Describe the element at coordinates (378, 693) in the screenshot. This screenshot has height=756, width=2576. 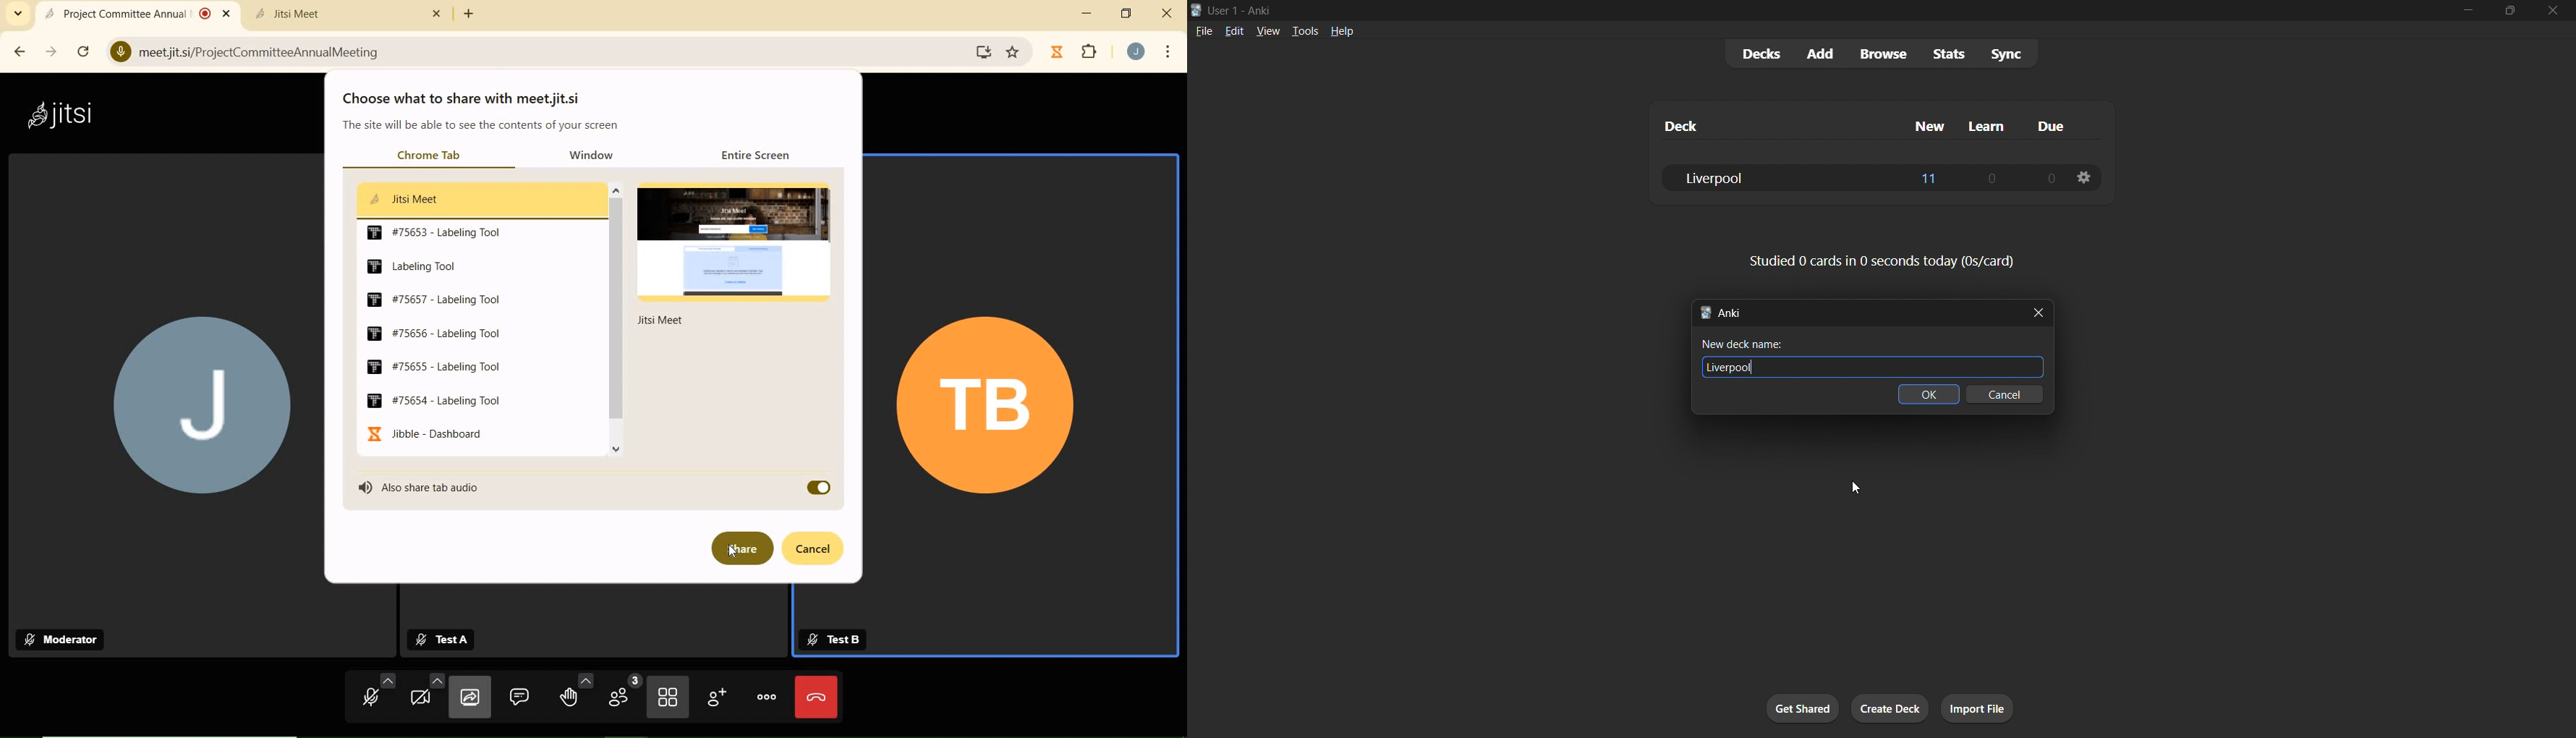
I see `microphone` at that location.